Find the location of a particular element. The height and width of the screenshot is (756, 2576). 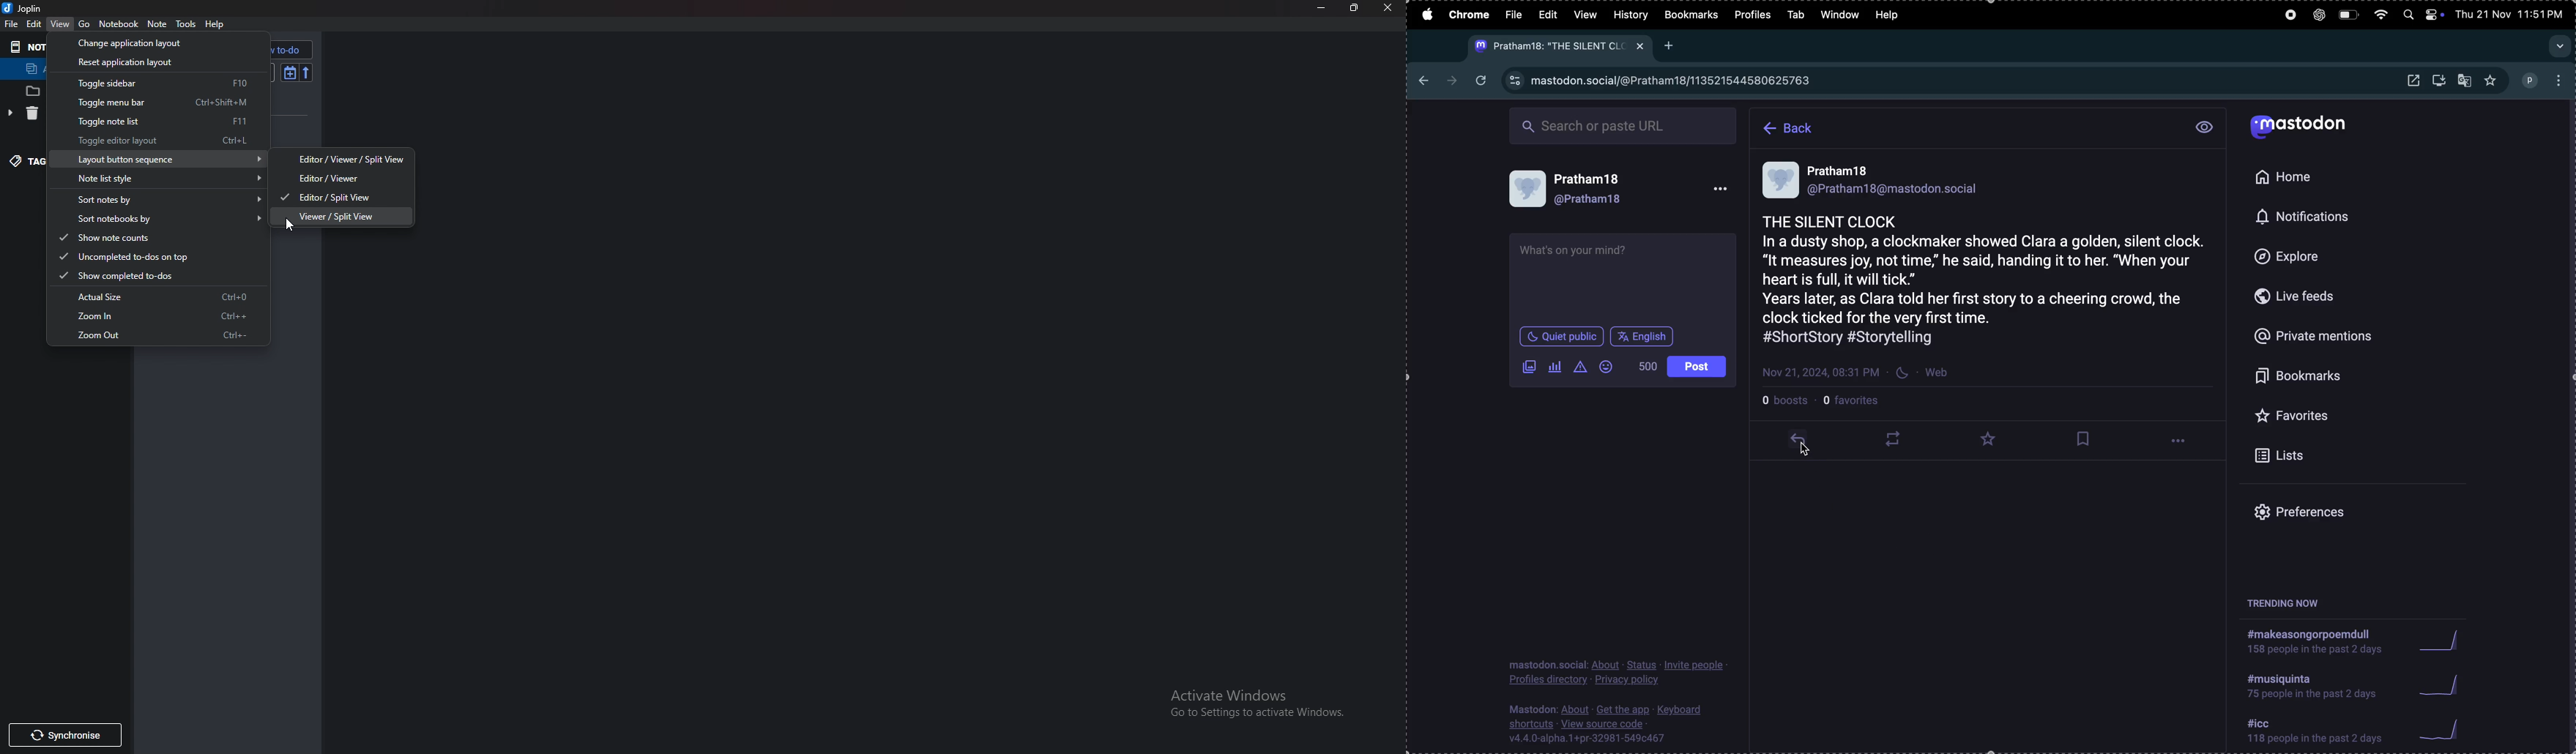

search tabs is located at coordinates (2559, 45).